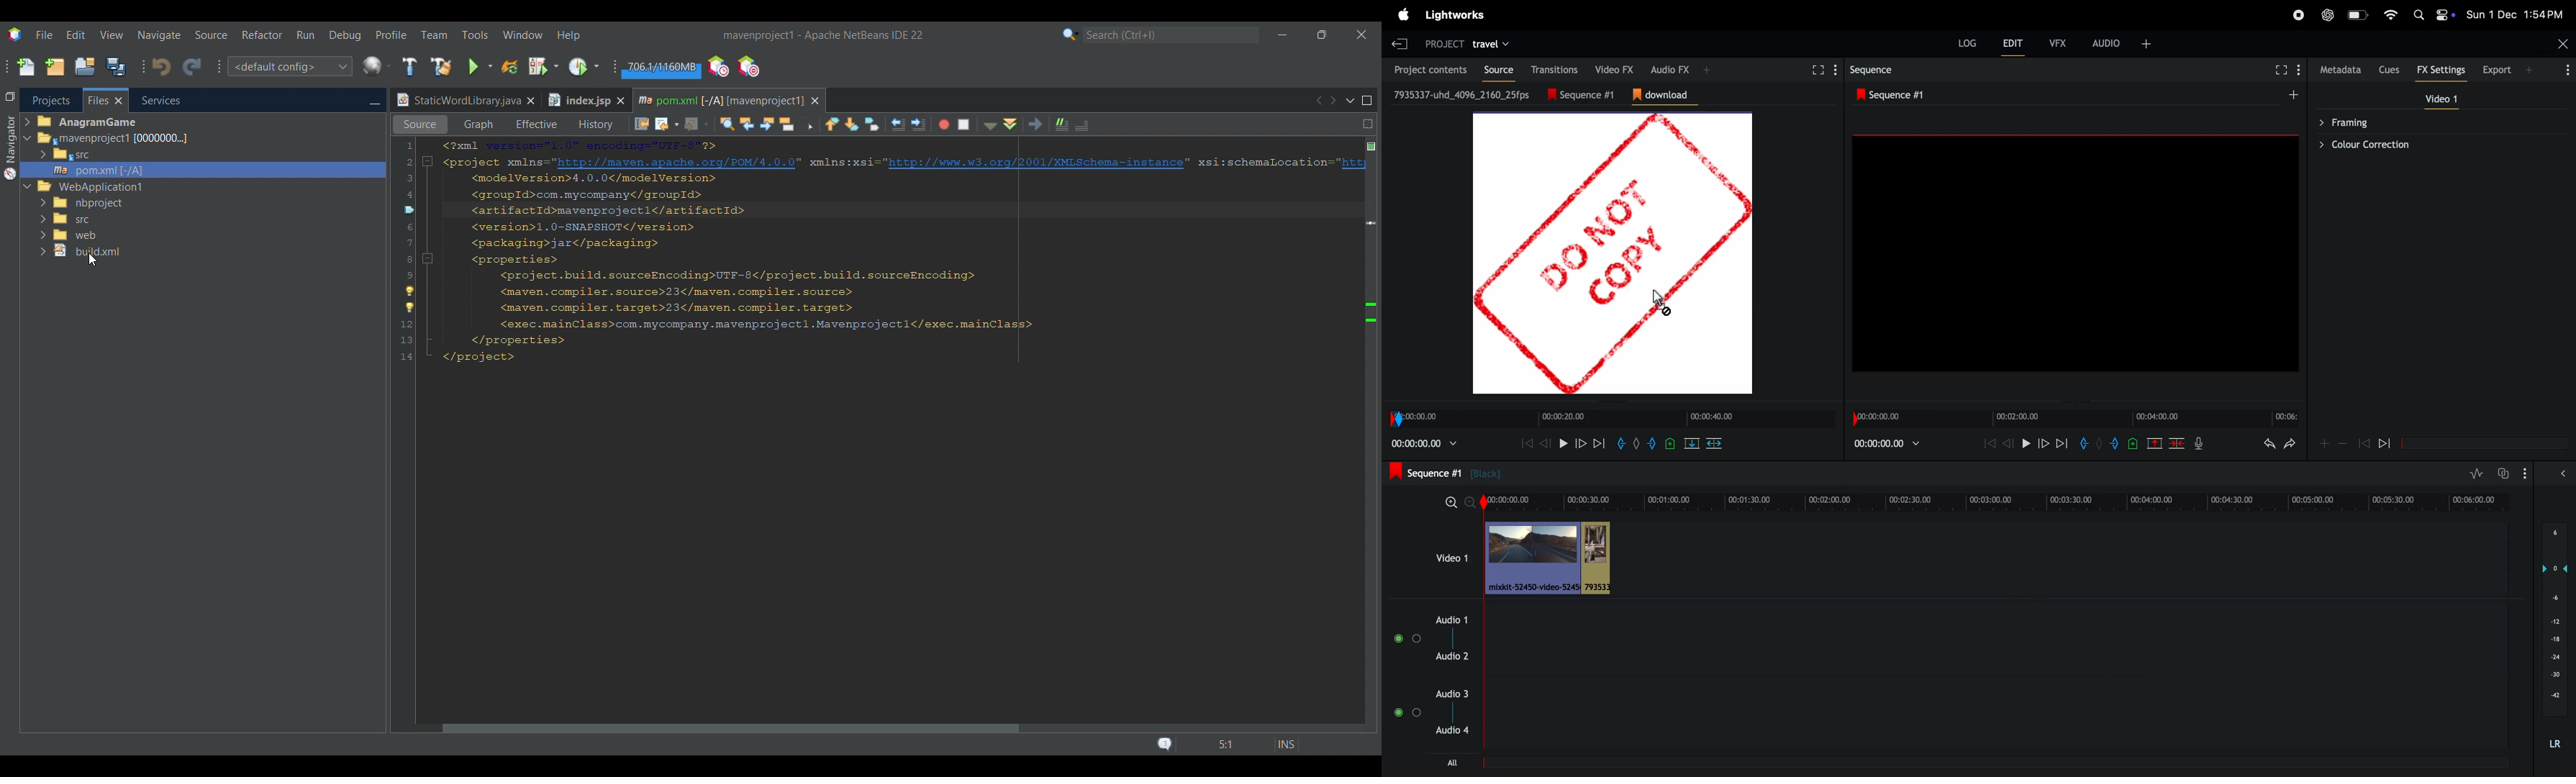  What do you see at coordinates (477, 124) in the screenshot?
I see `Graph view` at bounding box center [477, 124].